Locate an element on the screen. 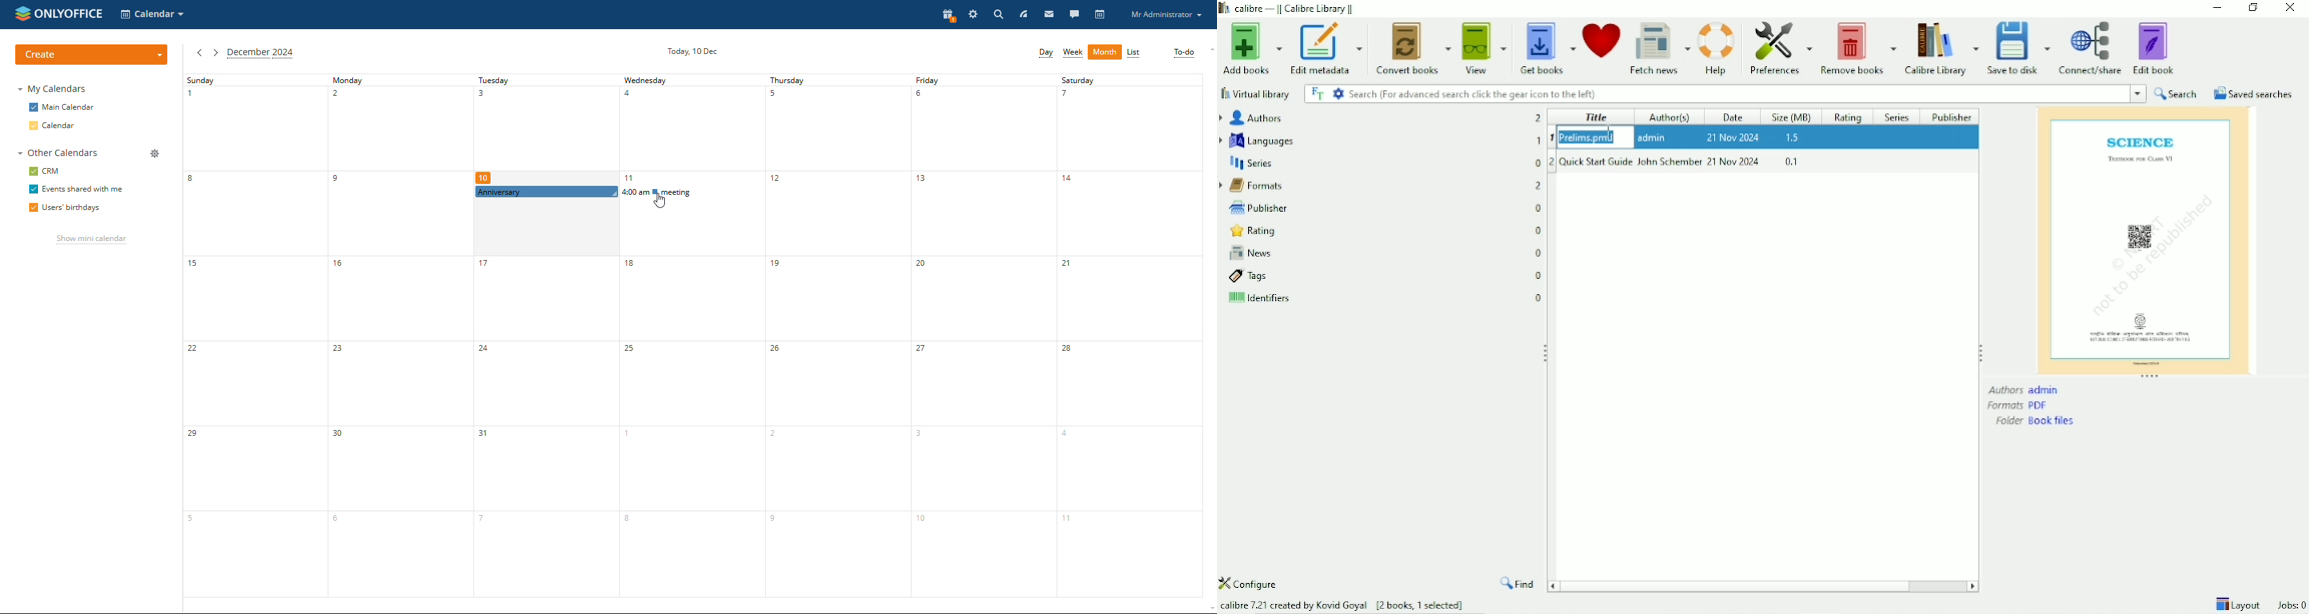  select application is located at coordinates (154, 14).